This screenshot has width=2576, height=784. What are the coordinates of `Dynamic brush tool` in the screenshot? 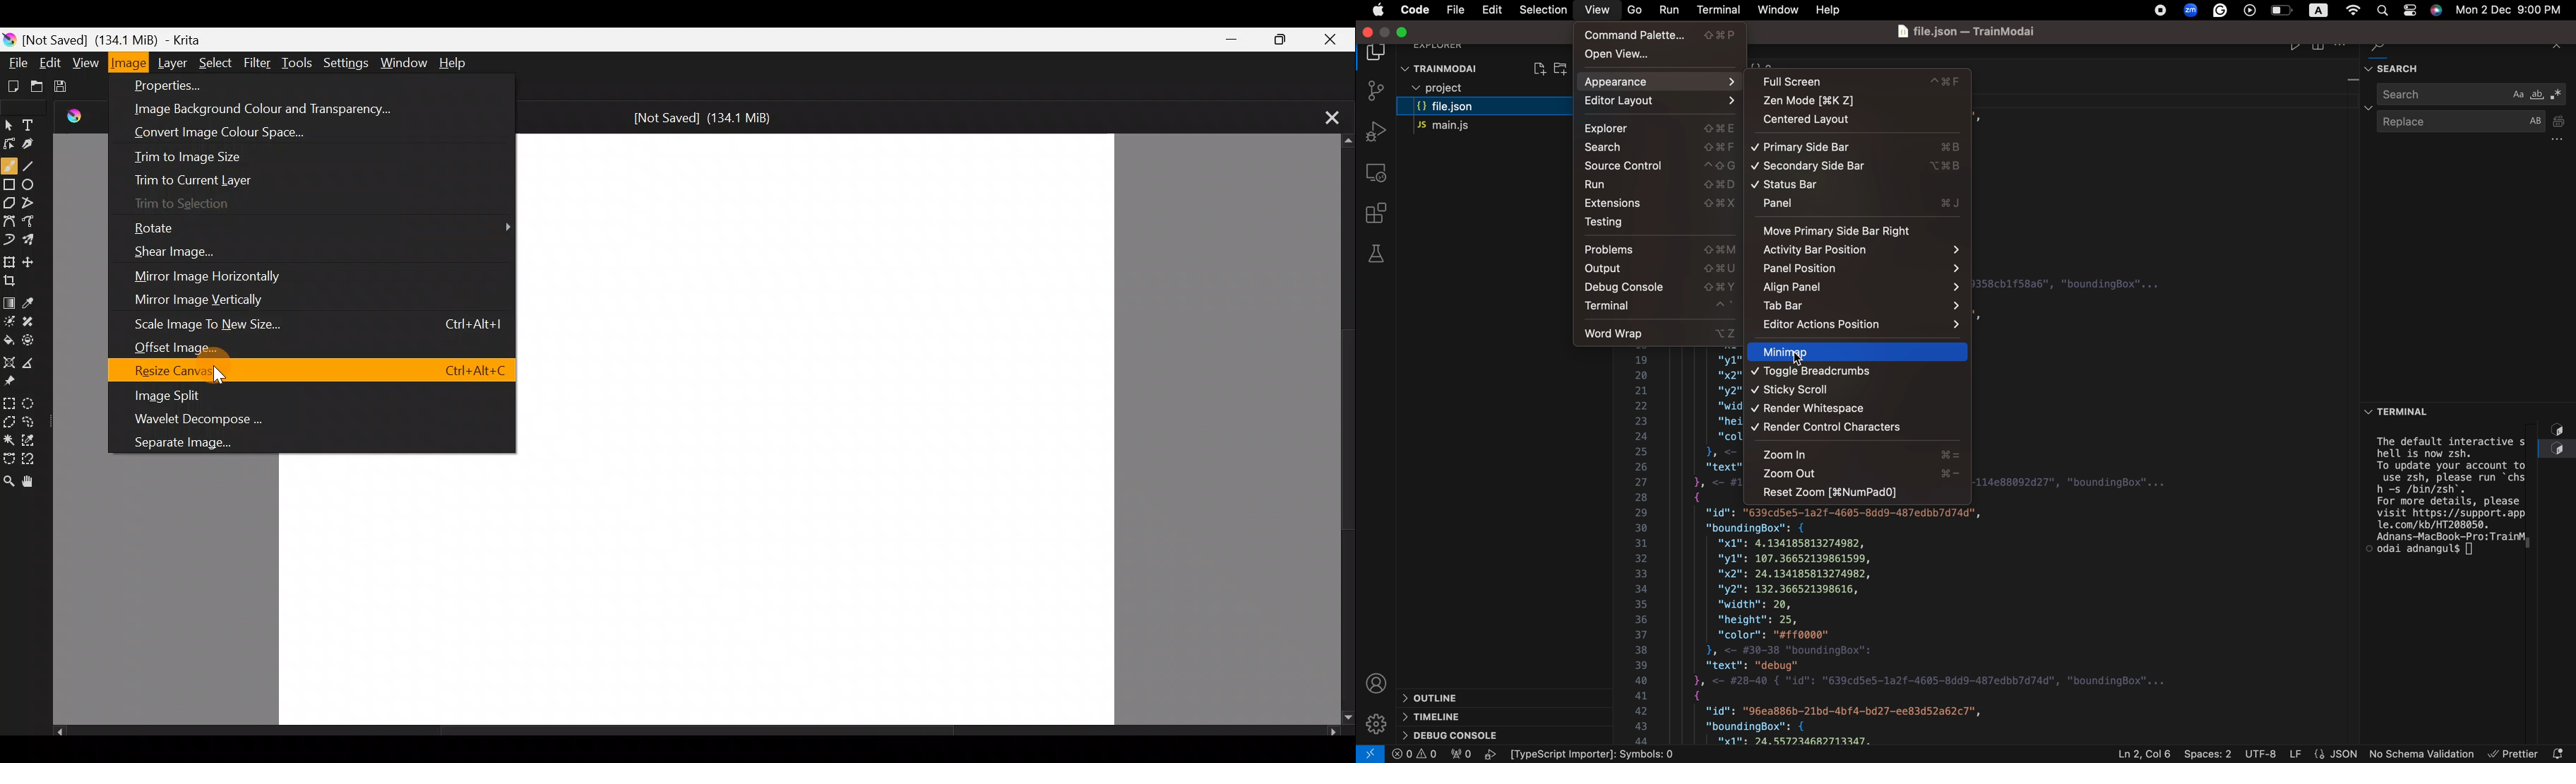 It's located at (9, 239).